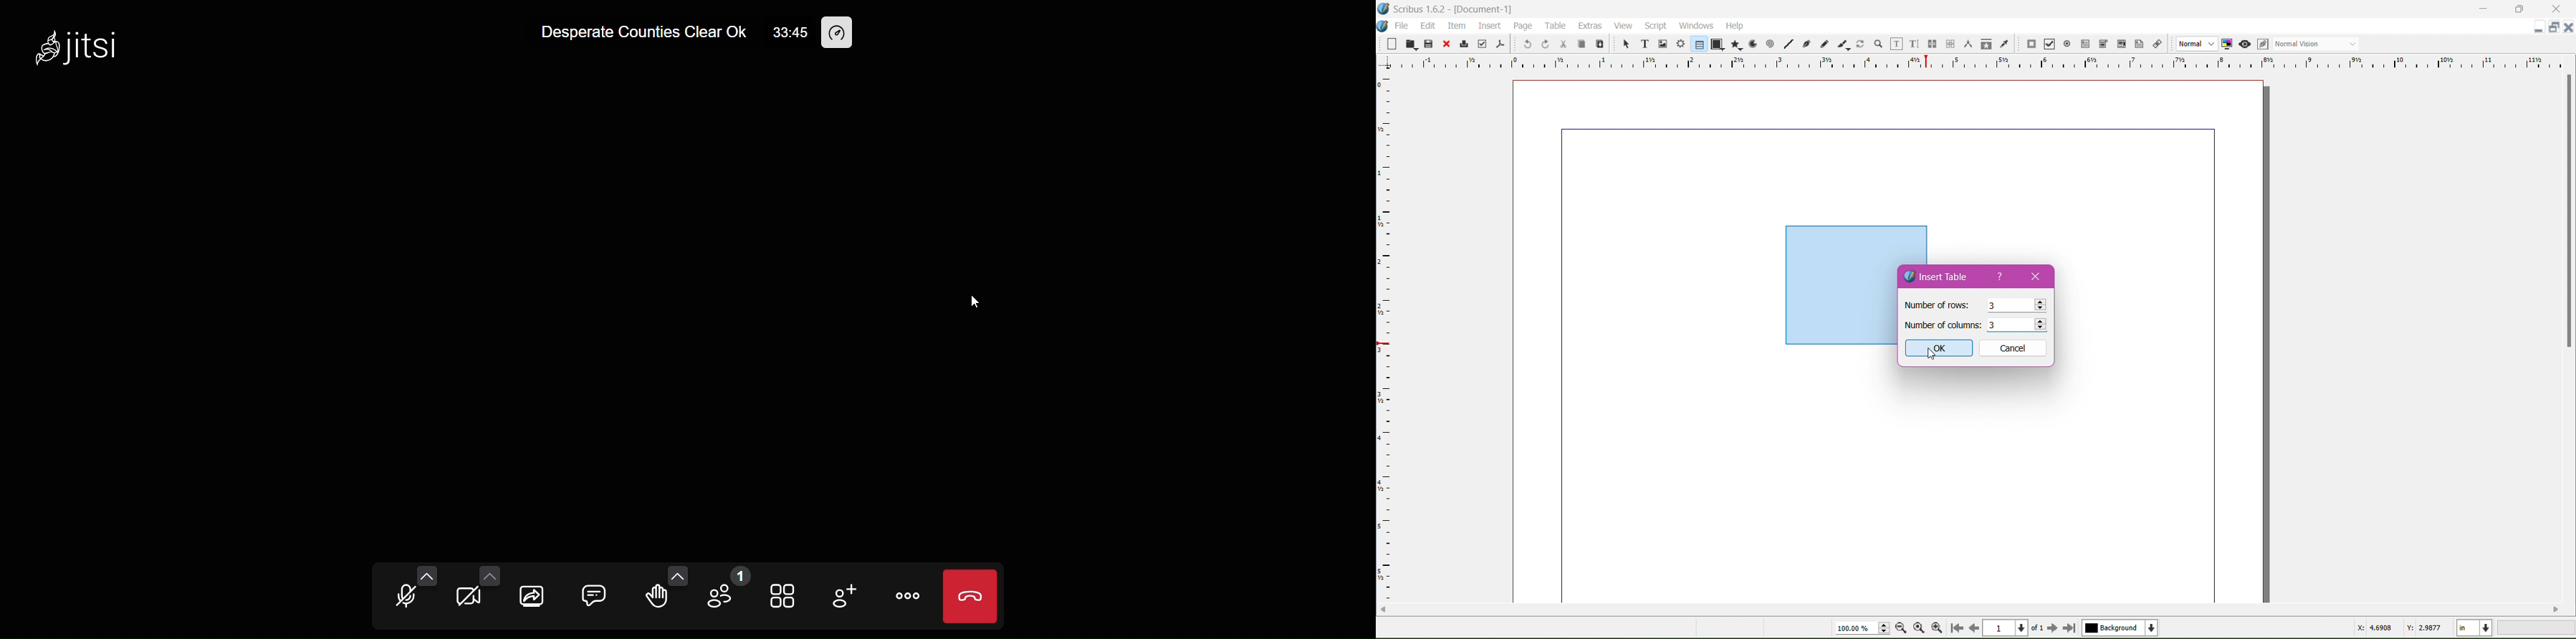 This screenshot has height=644, width=2576. Describe the element at coordinates (1521, 26) in the screenshot. I see `Page` at that location.